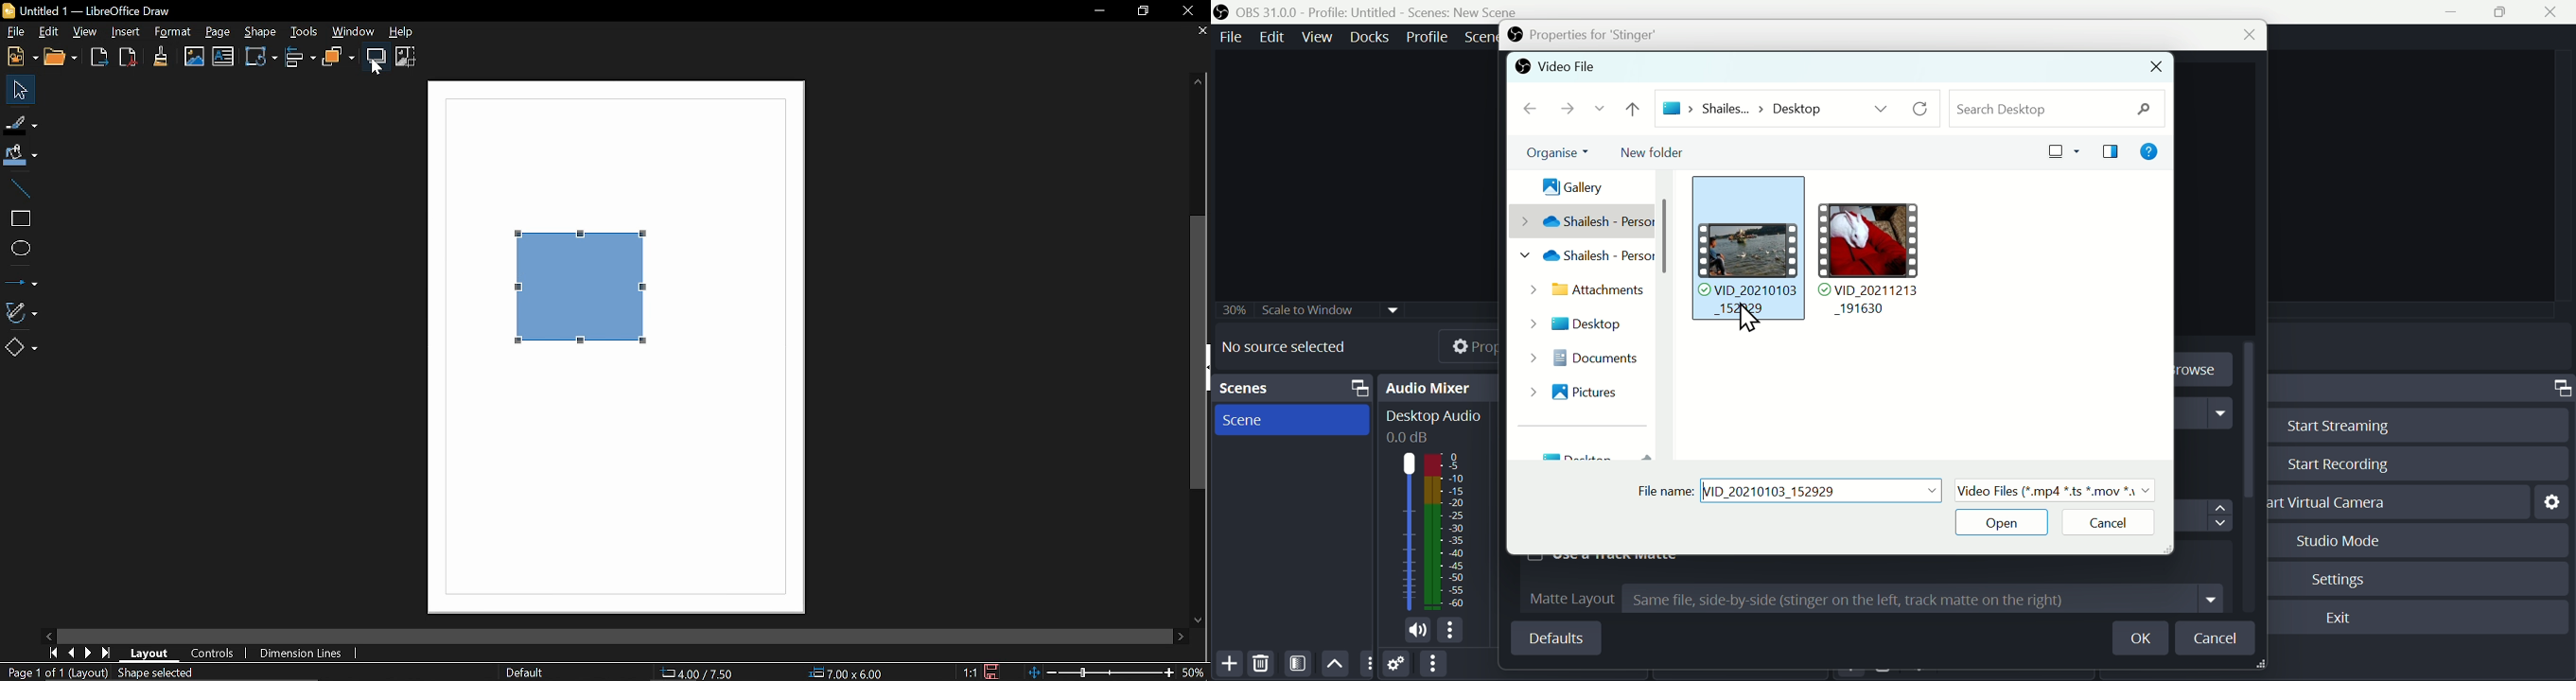 Image resolution: width=2576 pixels, height=700 pixels. What do you see at coordinates (1367, 664) in the screenshot?
I see `more option` at bounding box center [1367, 664].